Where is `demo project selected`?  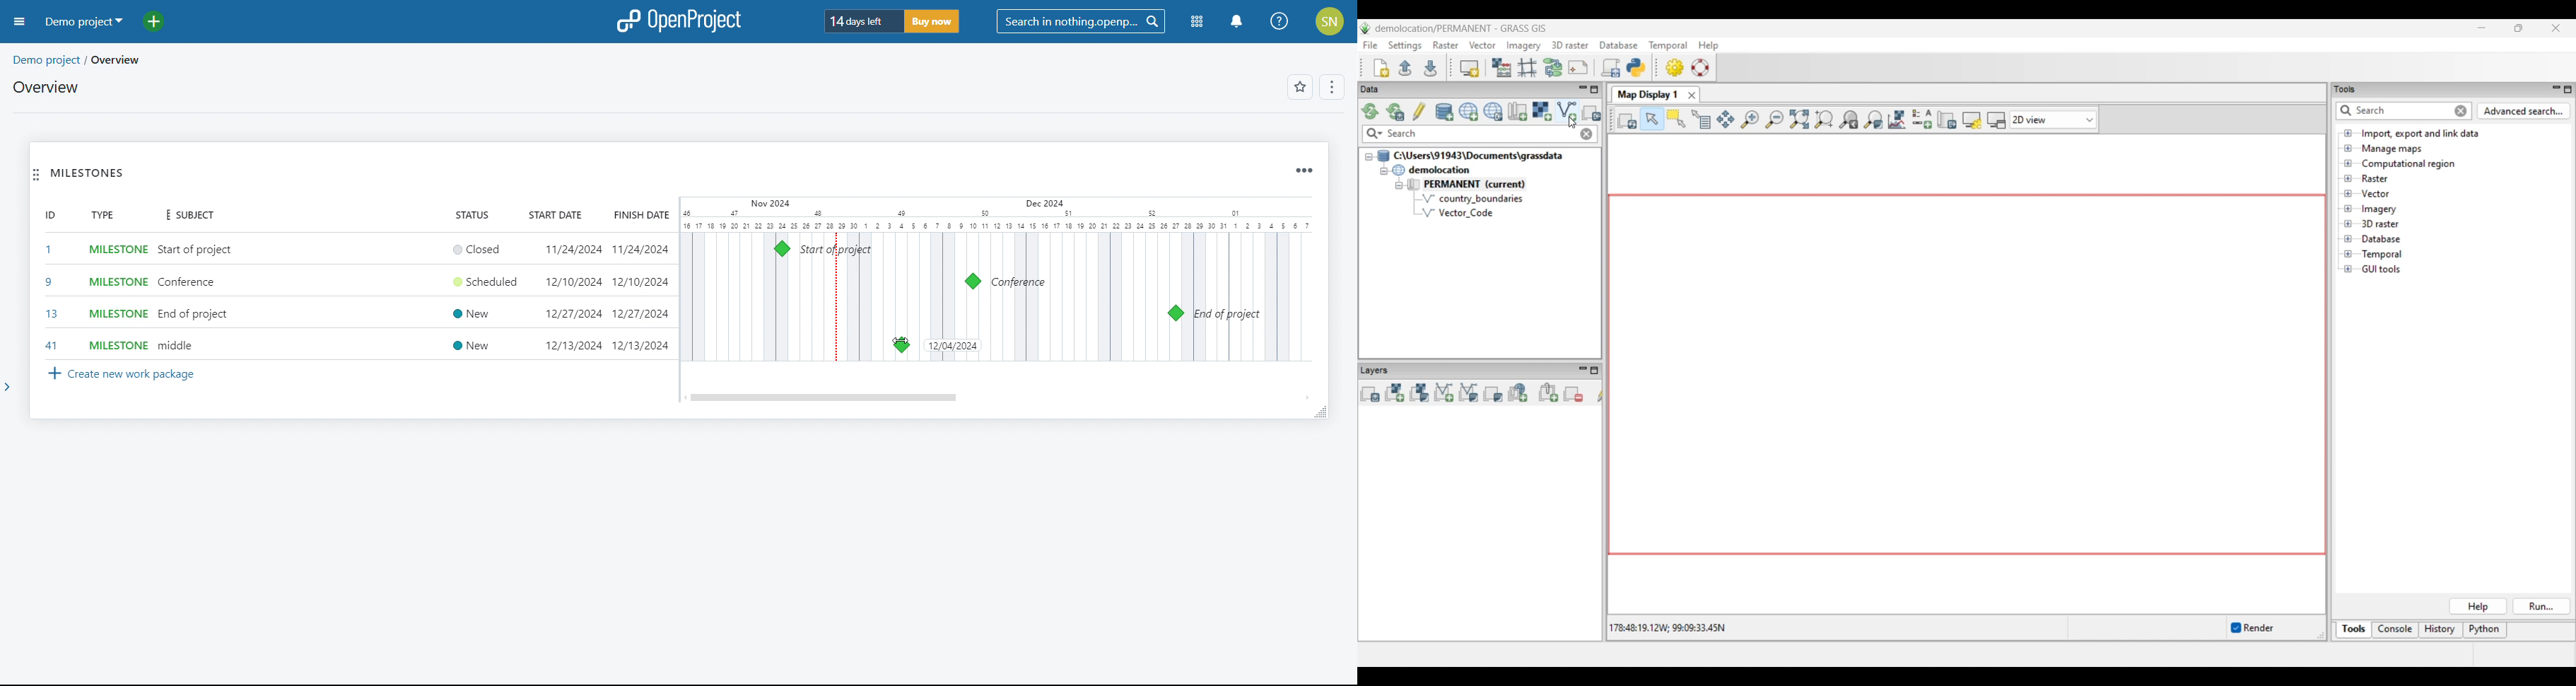
demo project selected is located at coordinates (83, 22).